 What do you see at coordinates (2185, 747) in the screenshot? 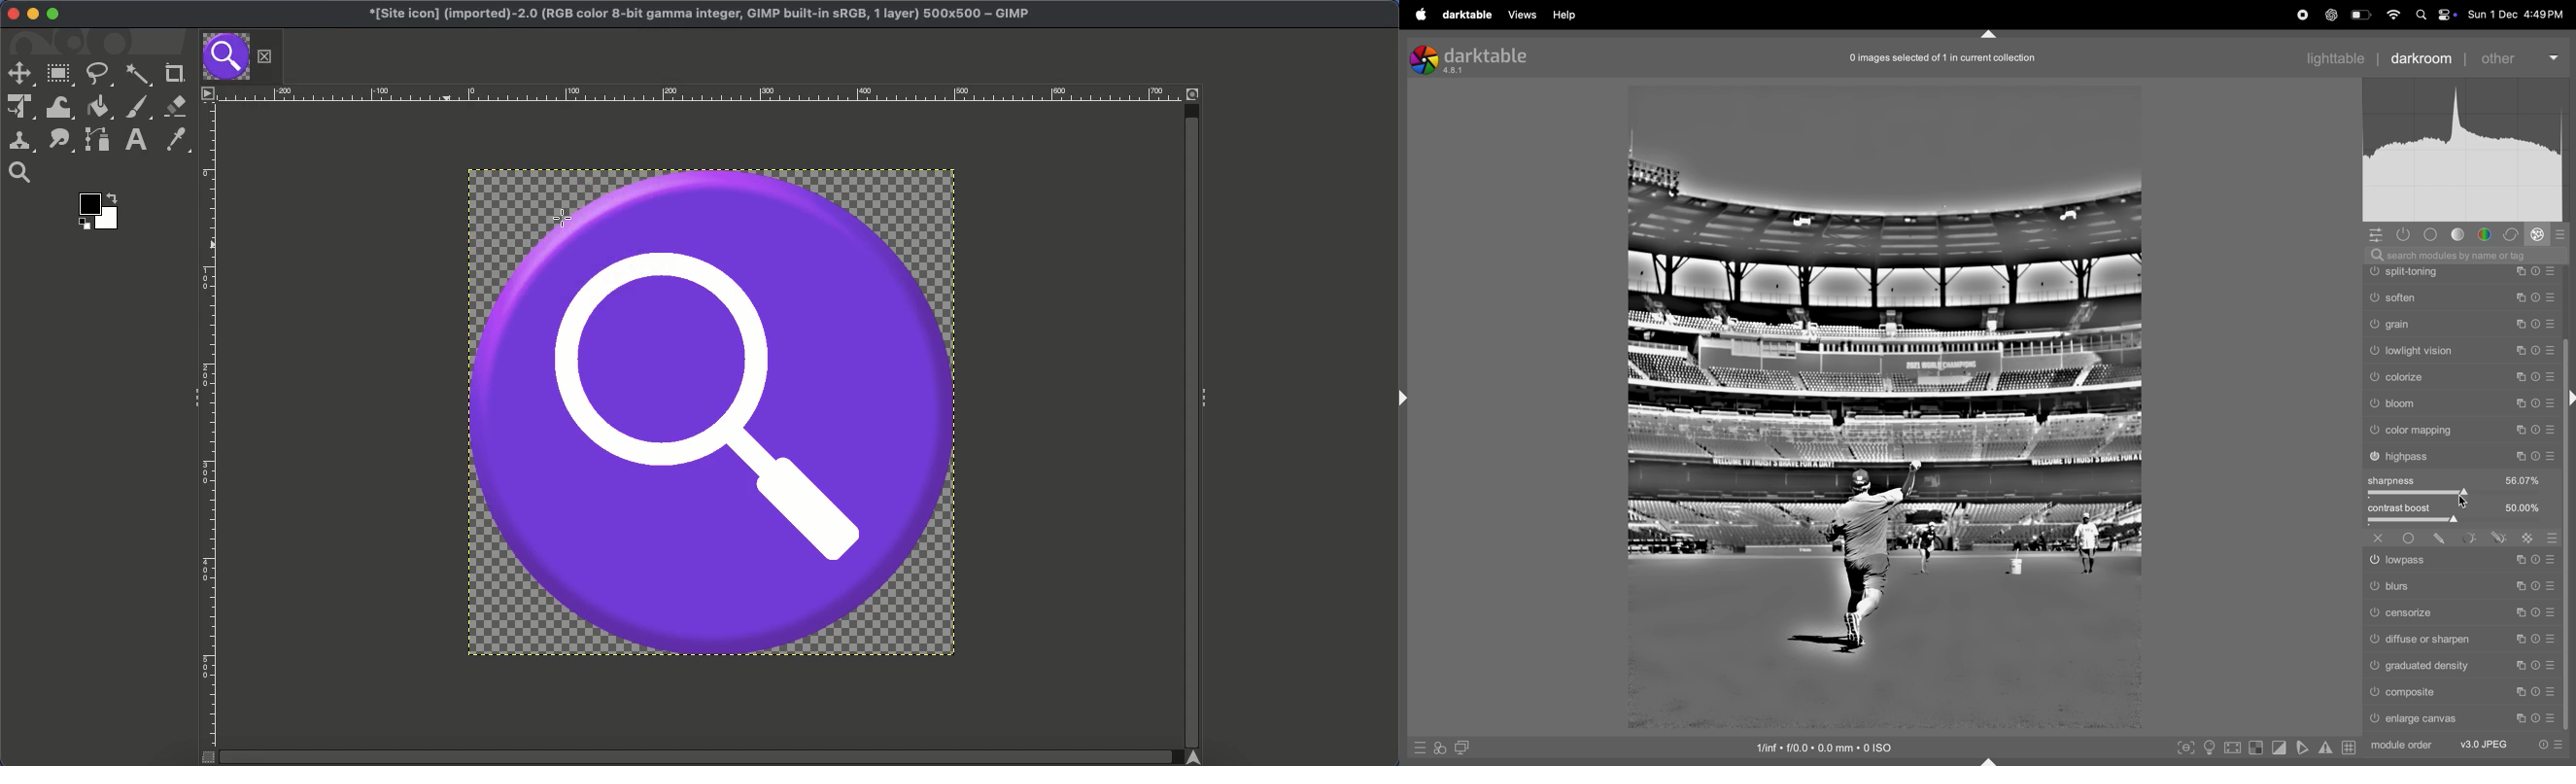
I see `toggle peak focusing mode` at bounding box center [2185, 747].